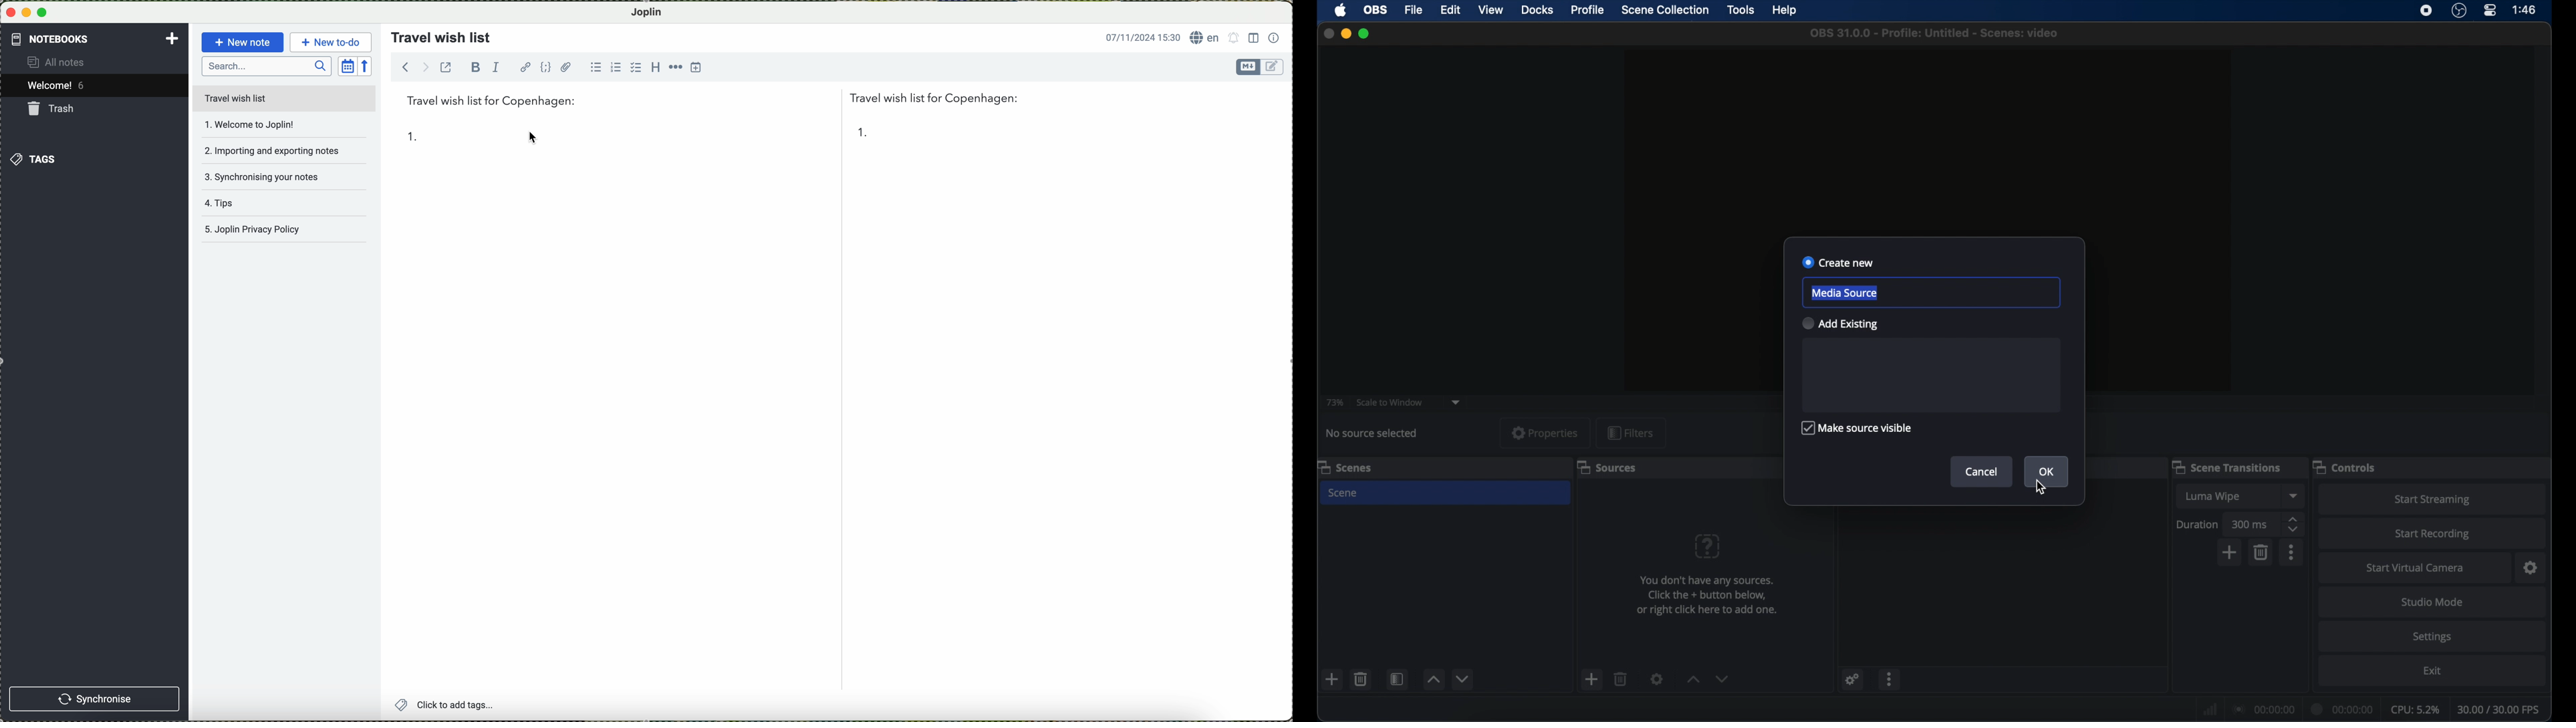 The height and width of the screenshot is (728, 2576). Describe the element at coordinates (2226, 467) in the screenshot. I see `scene transitions` at that location.